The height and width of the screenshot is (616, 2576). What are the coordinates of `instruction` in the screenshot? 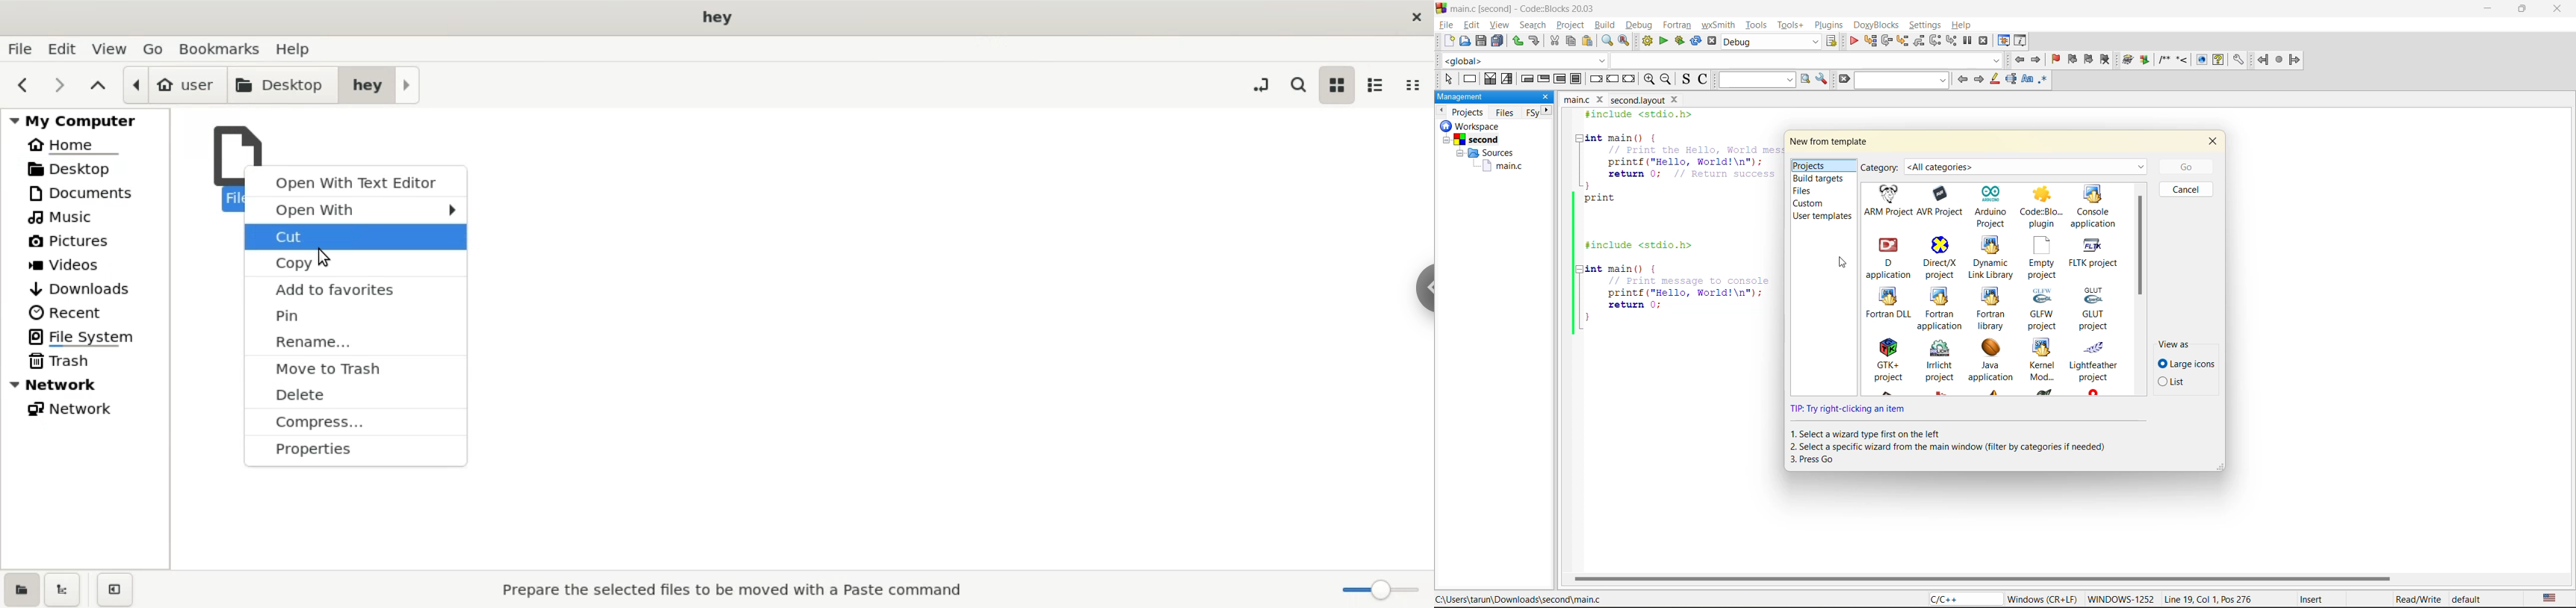 It's located at (1956, 446).